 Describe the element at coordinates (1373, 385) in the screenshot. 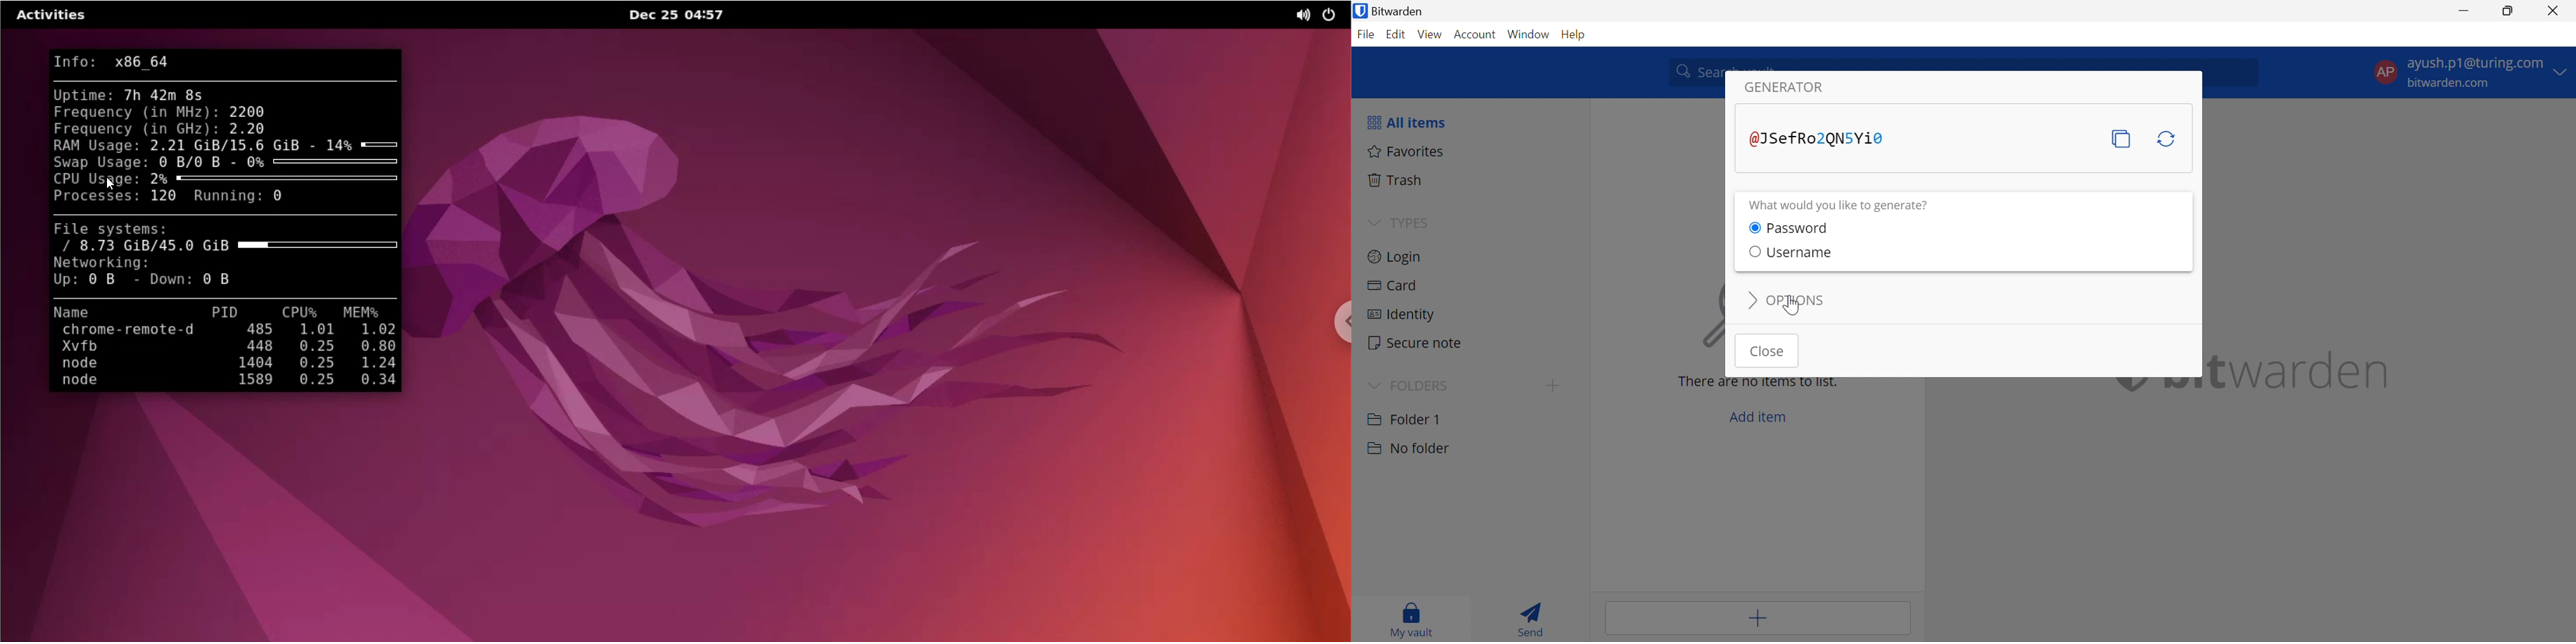

I see `Drop Down` at that location.